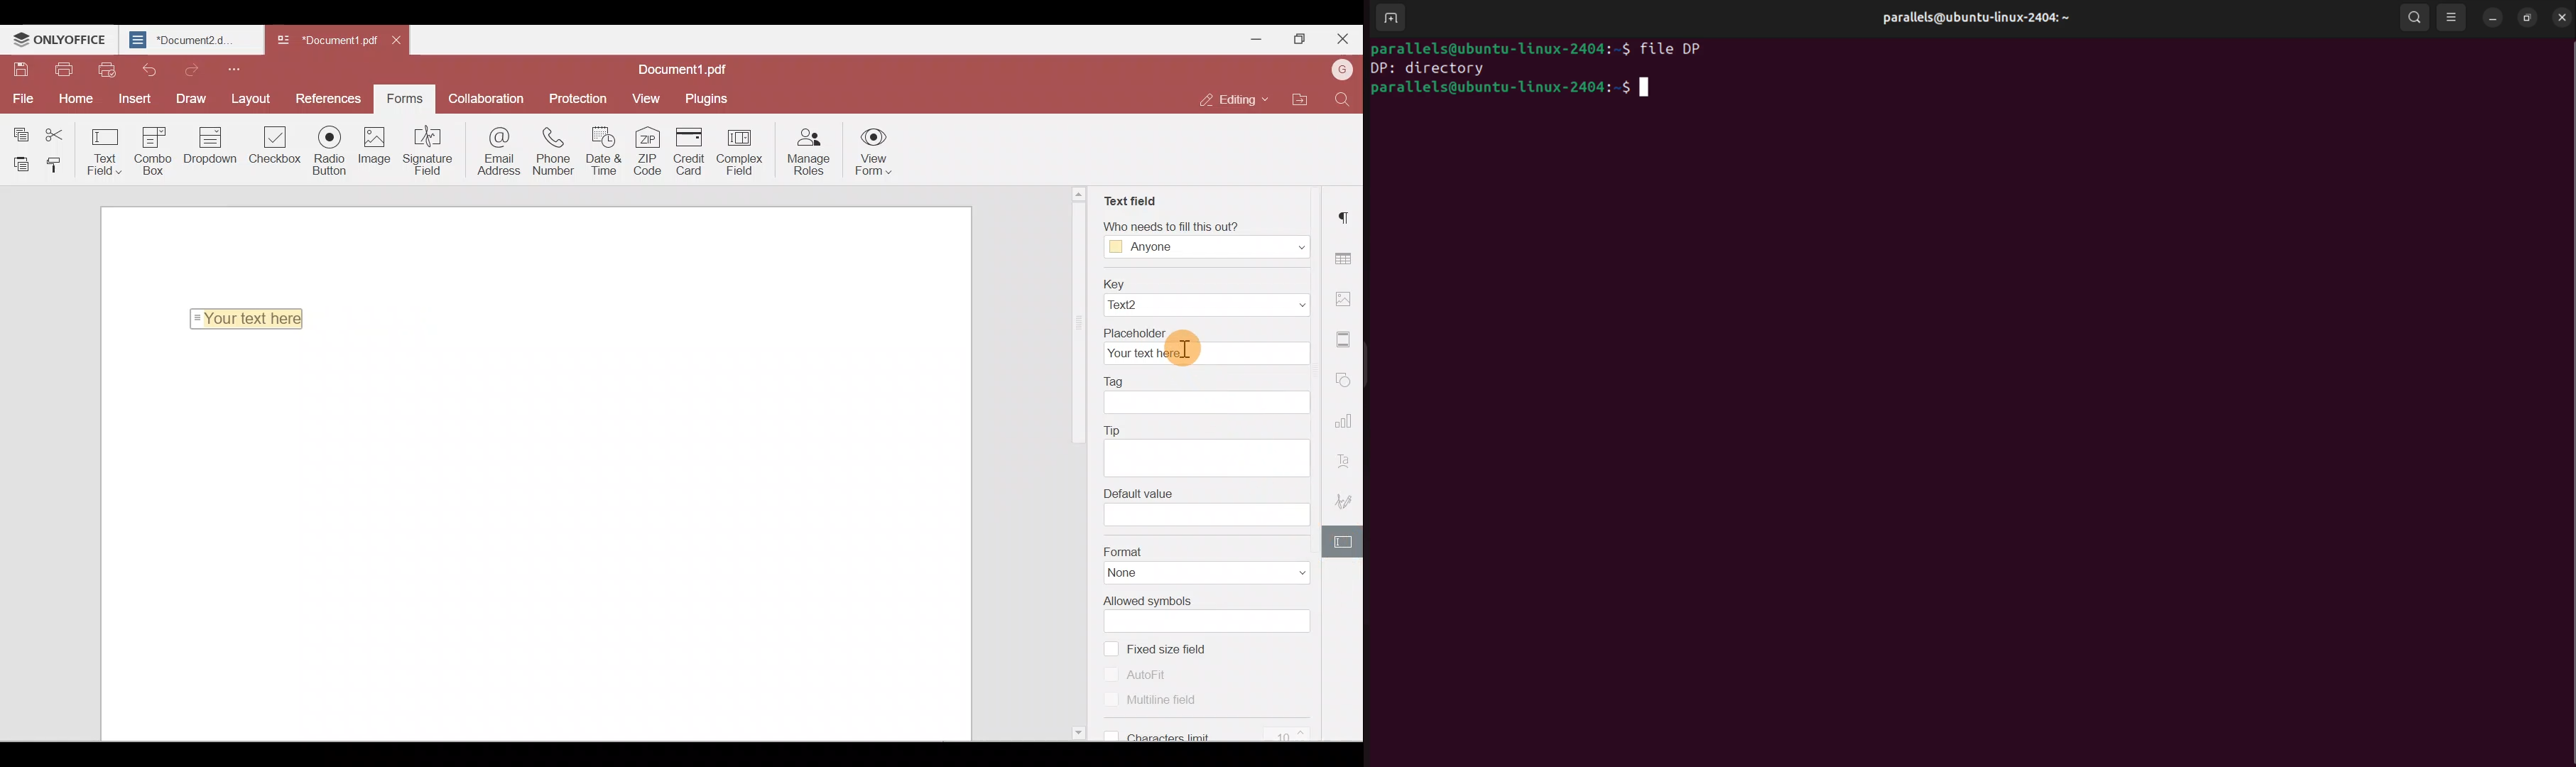 Image resolution: width=2576 pixels, height=784 pixels. Describe the element at coordinates (431, 152) in the screenshot. I see `Signature field` at that location.